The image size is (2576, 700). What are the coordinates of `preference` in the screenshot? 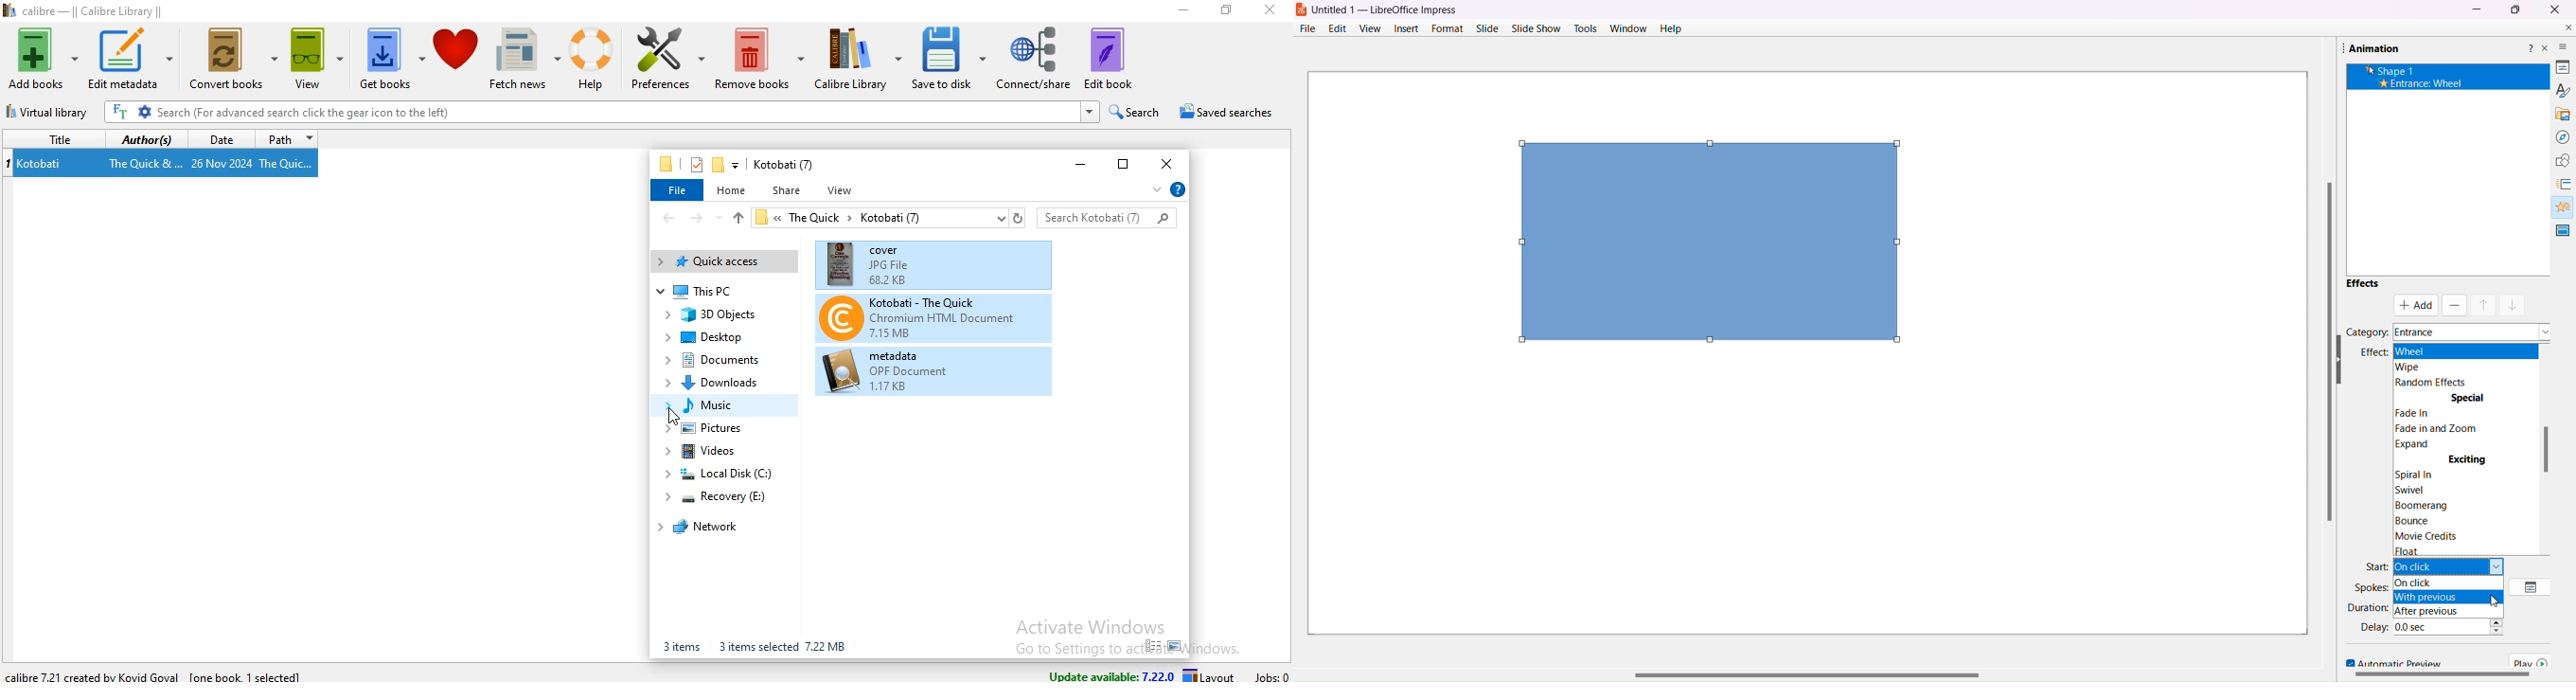 It's located at (664, 59).